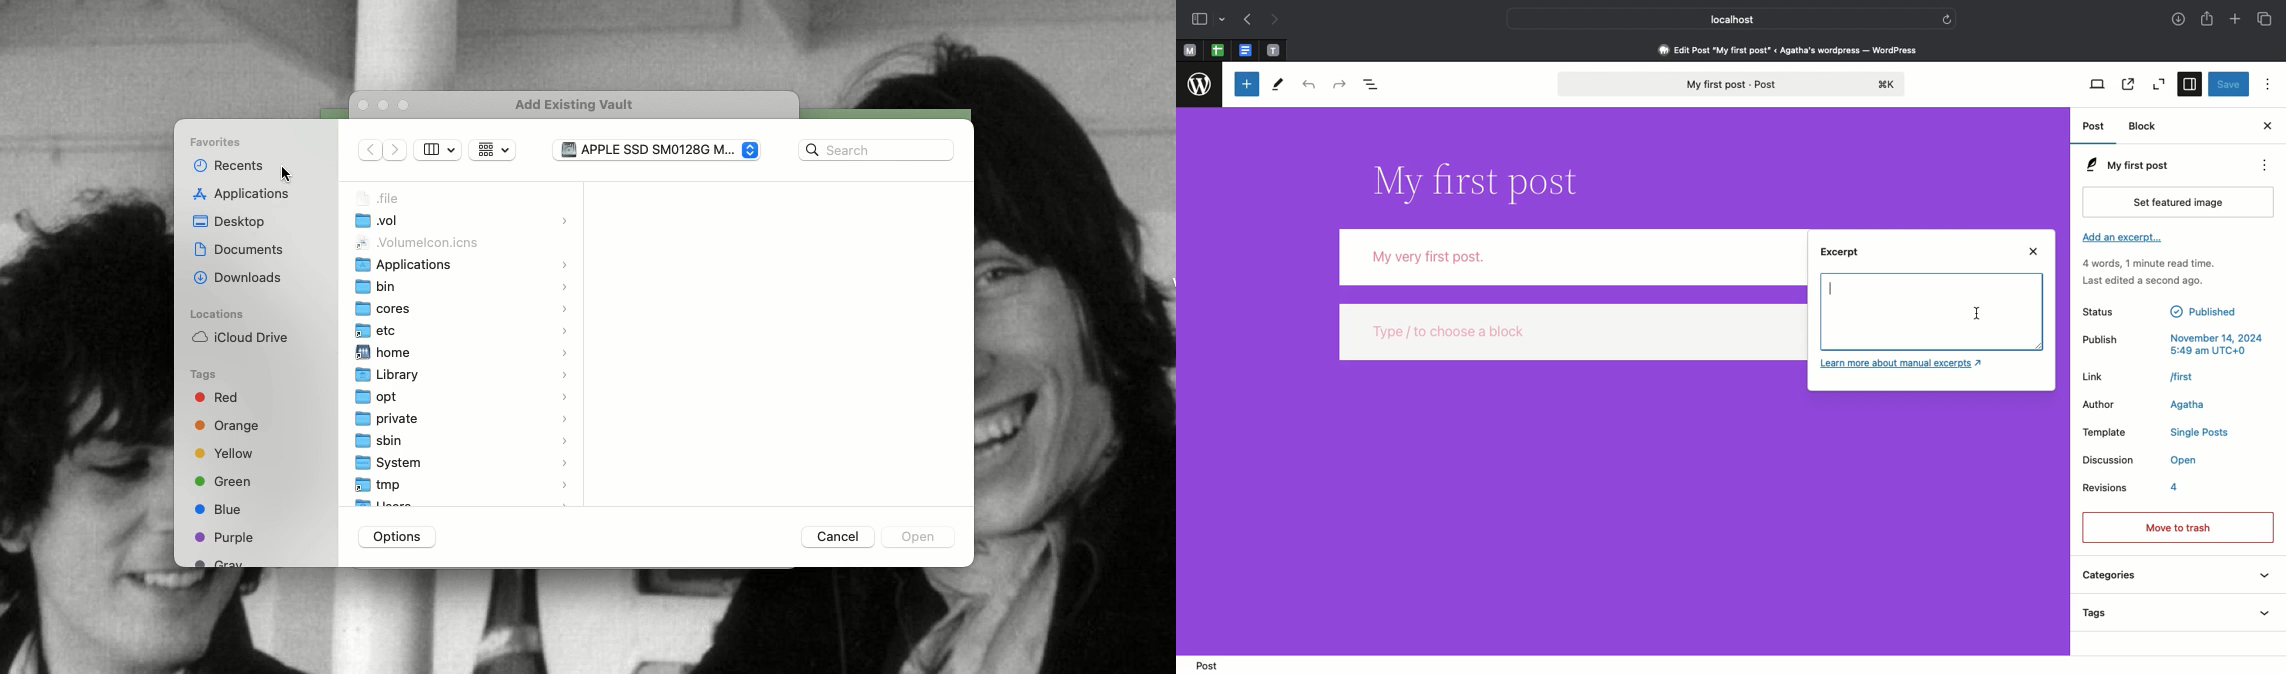  I want to click on cursor, so click(1978, 317).